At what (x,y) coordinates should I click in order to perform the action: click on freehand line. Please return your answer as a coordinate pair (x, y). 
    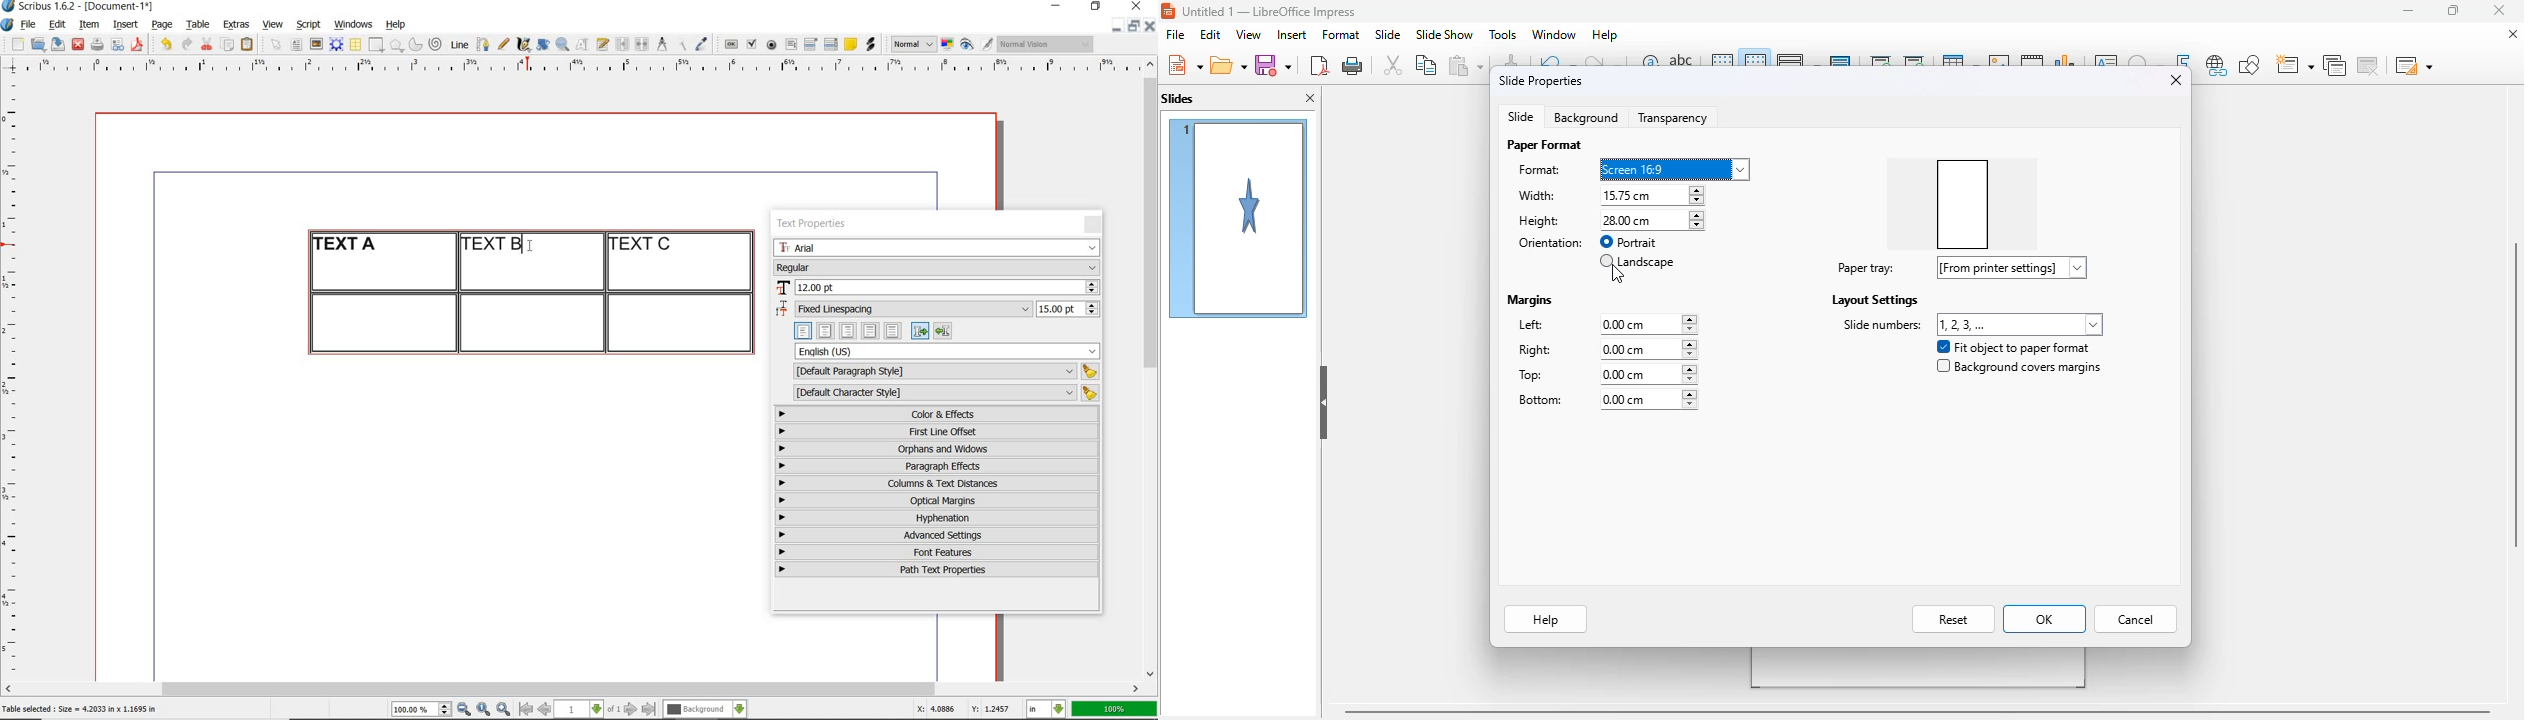
    Looking at the image, I should click on (503, 44).